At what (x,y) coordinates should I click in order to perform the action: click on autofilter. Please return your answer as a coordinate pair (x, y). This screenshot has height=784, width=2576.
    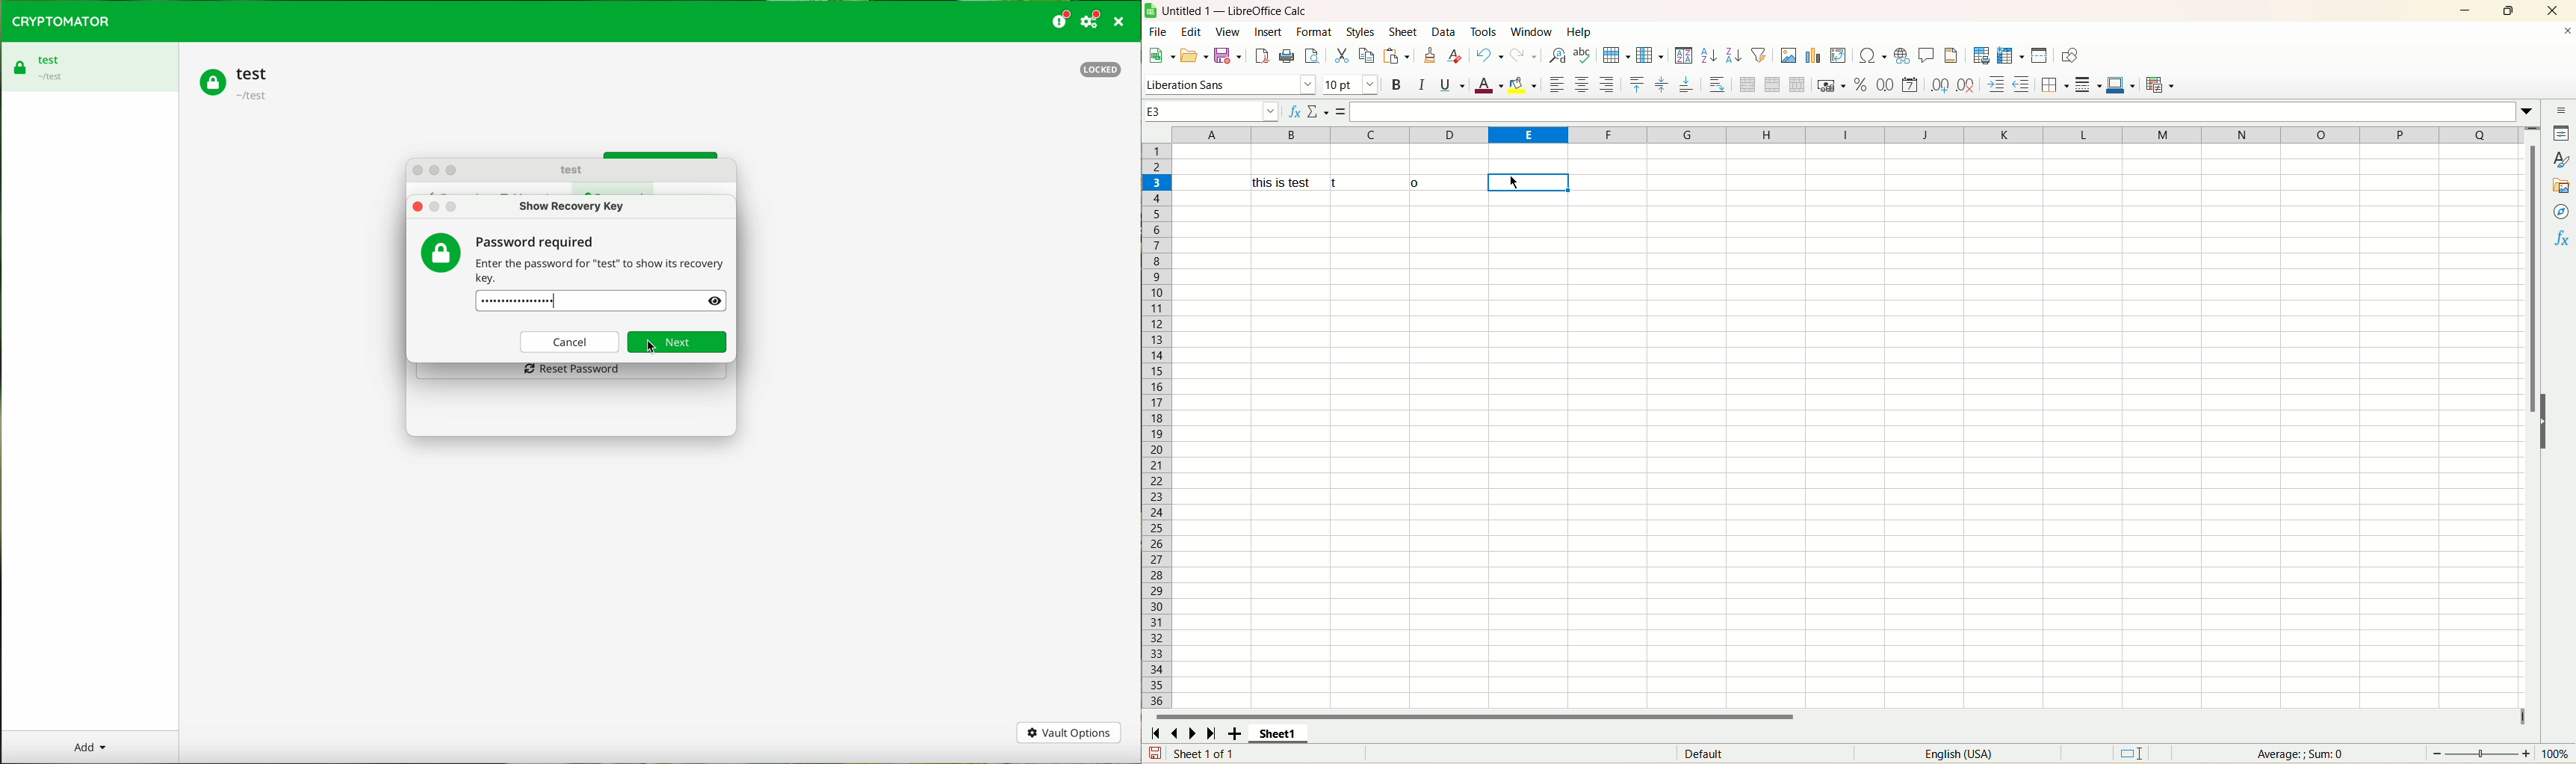
    Looking at the image, I should click on (1761, 55).